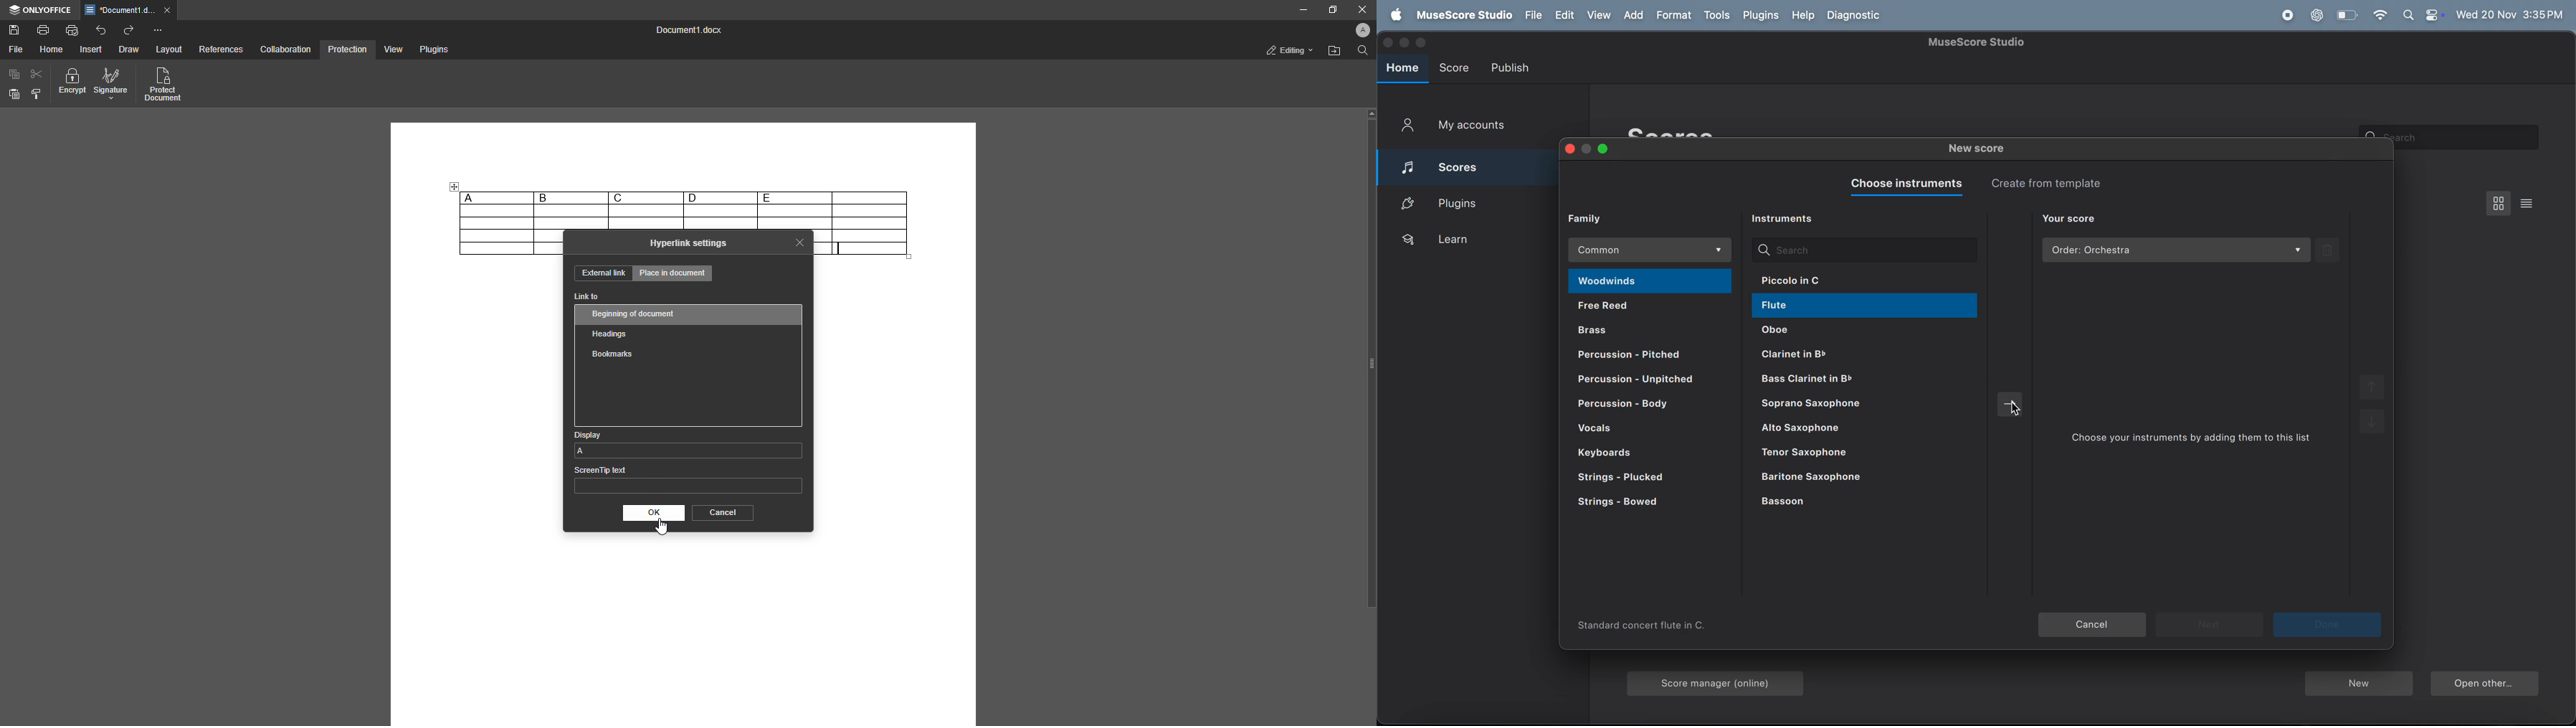 The image size is (2576, 728). Describe the element at coordinates (1649, 354) in the screenshot. I see `percussion pitched` at that location.